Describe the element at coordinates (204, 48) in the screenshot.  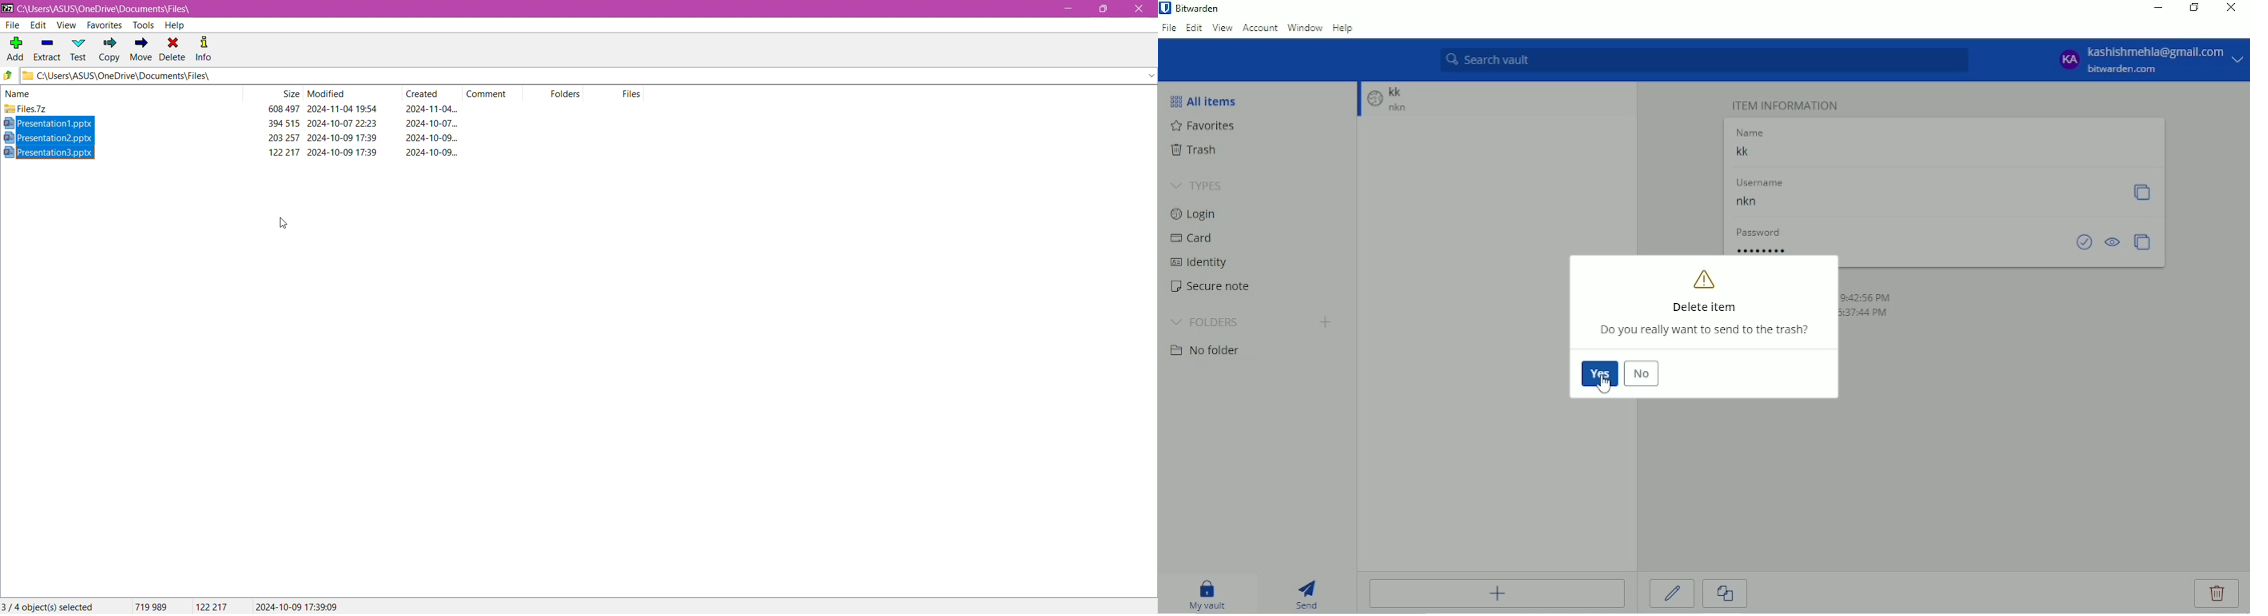
I see `Info` at that location.